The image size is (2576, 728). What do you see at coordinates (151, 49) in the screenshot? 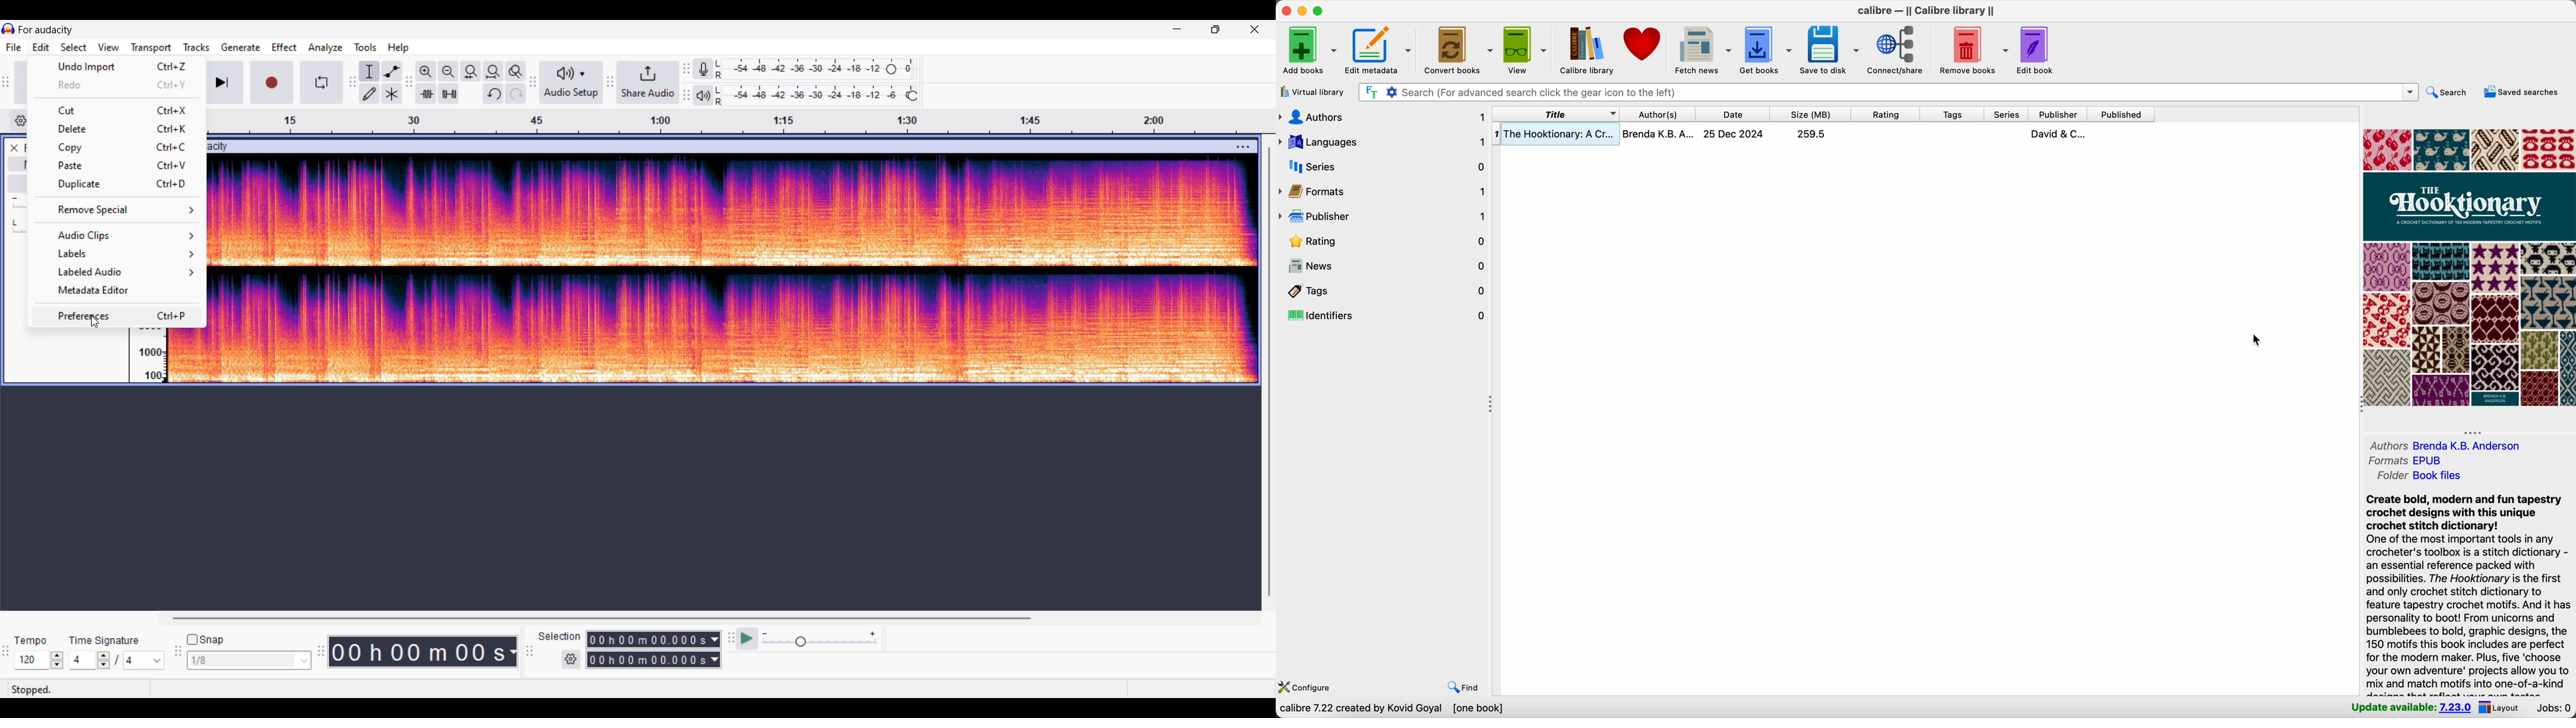
I see `Transport menu` at bounding box center [151, 49].